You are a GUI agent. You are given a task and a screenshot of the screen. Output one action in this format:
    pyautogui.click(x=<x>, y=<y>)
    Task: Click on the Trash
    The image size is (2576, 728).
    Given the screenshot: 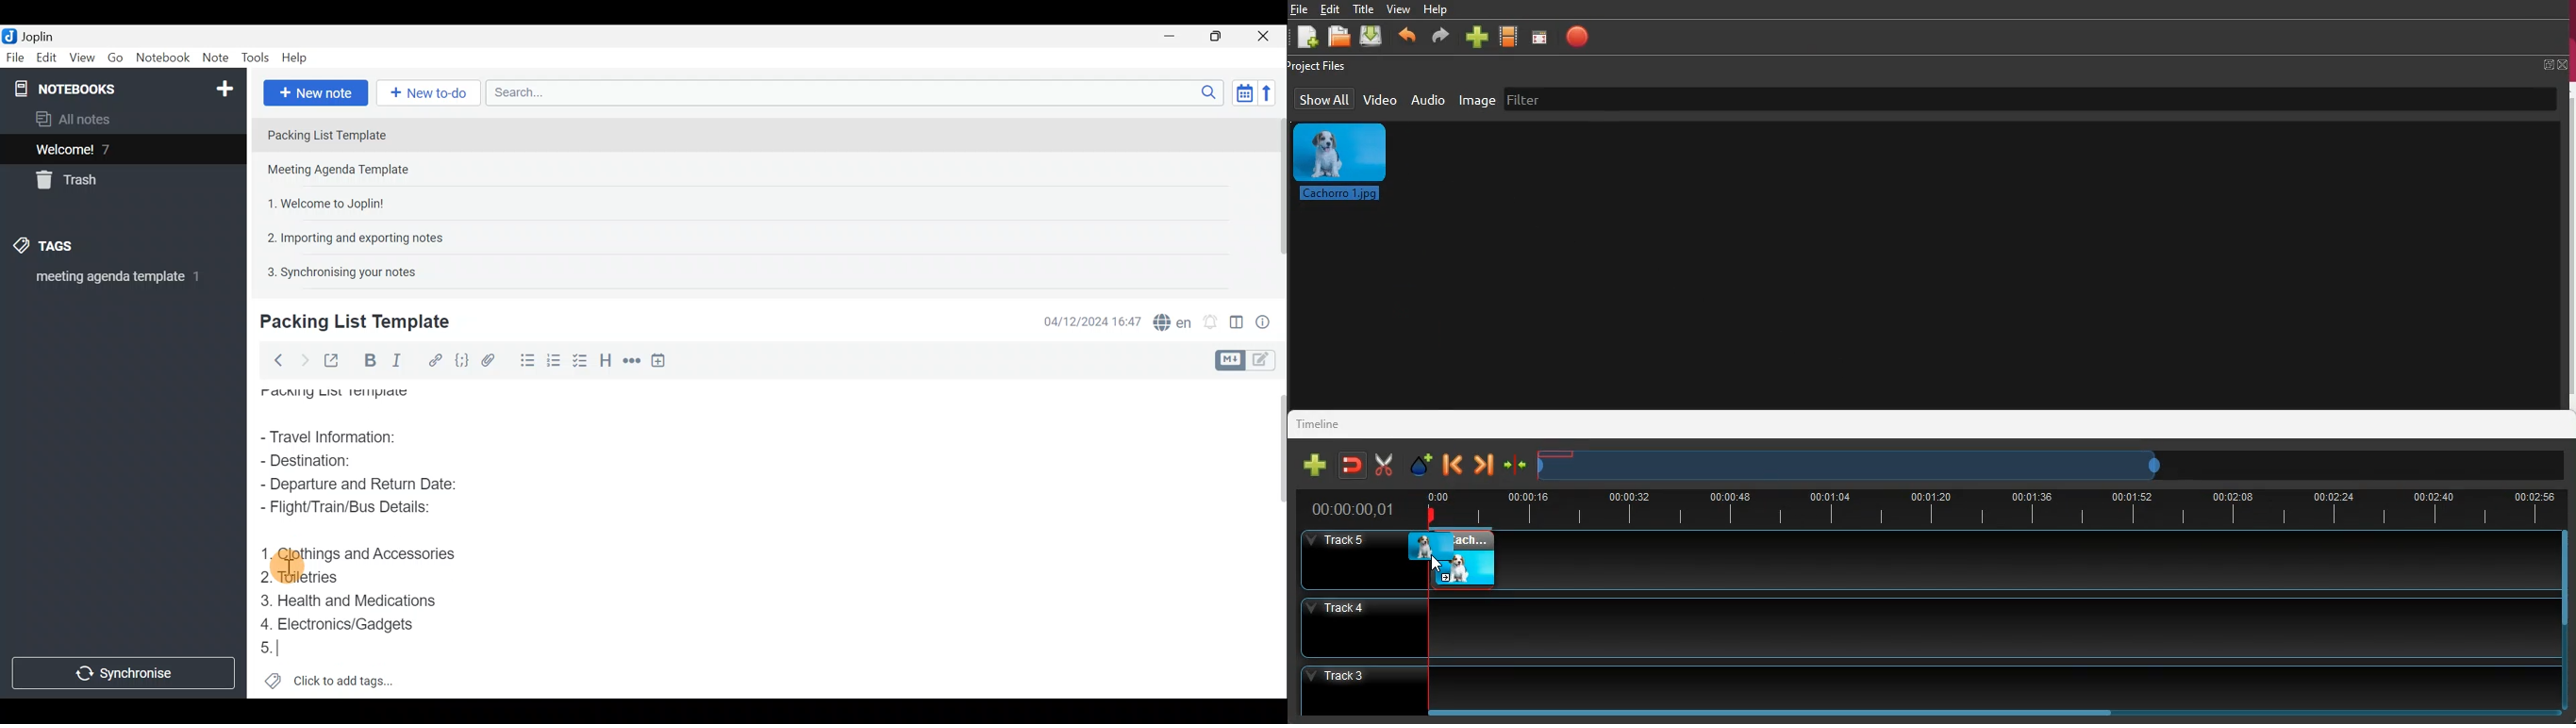 What is the action you would take?
    pyautogui.click(x=72, y=182)
    